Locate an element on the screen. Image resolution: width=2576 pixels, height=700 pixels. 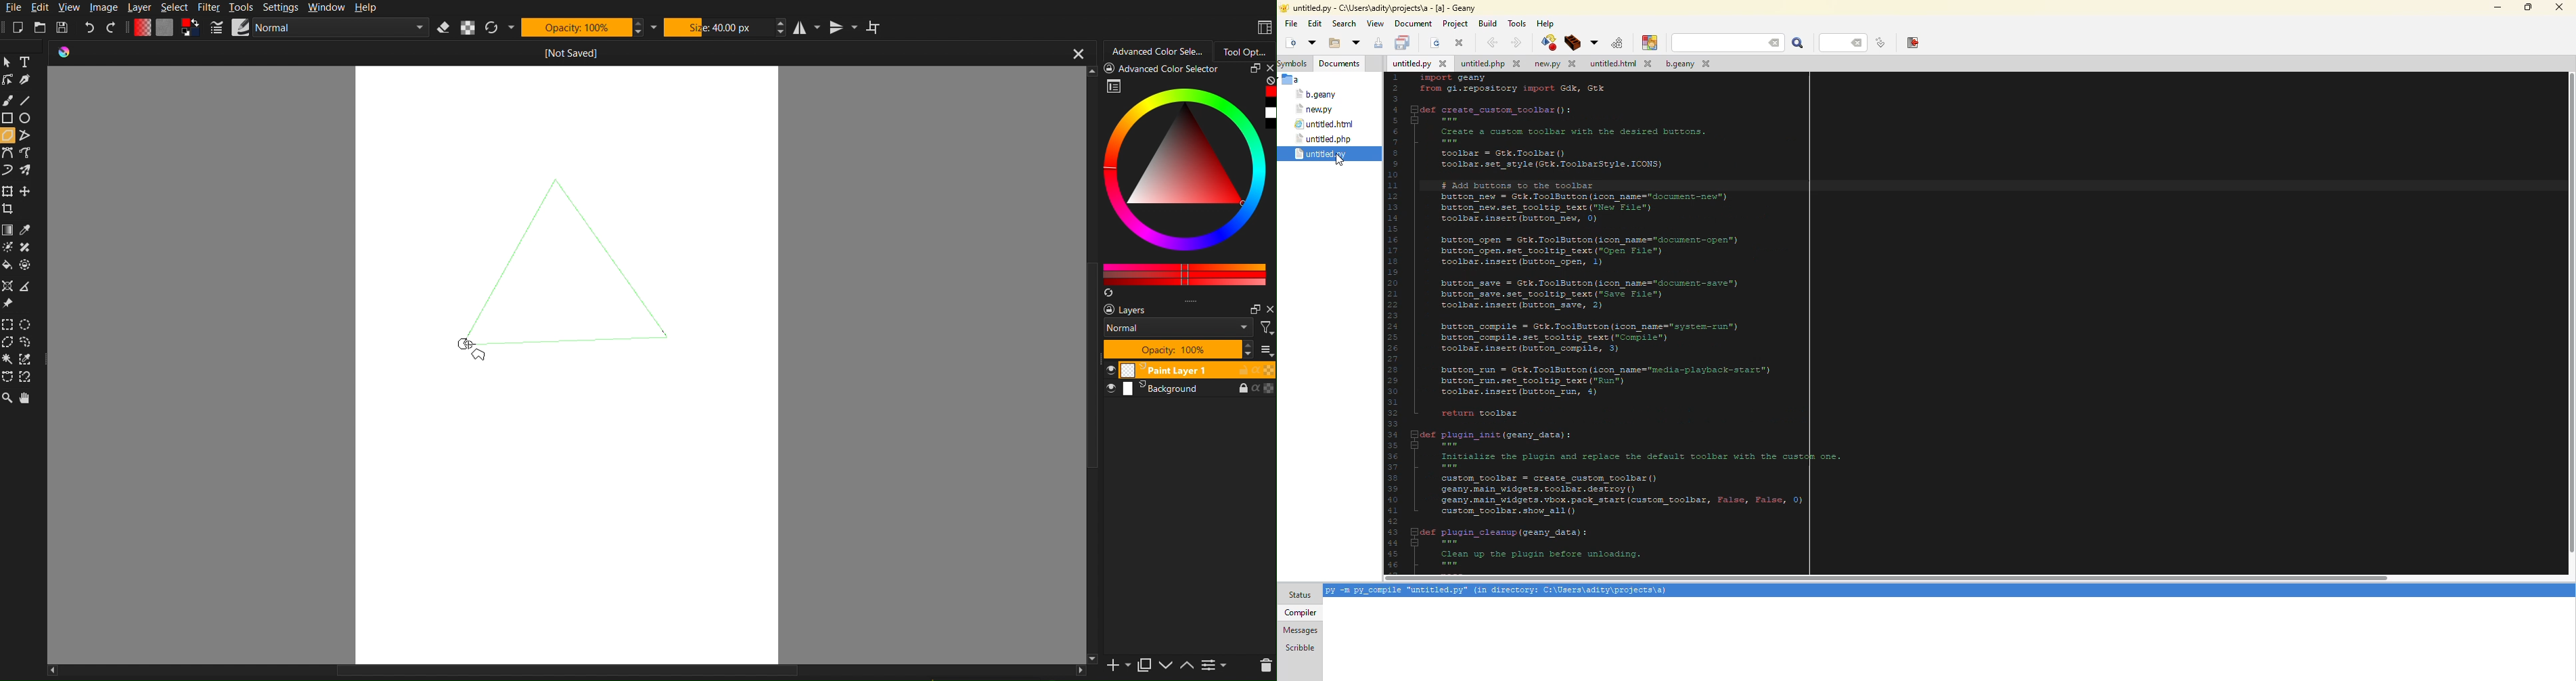
create a list of colors from the image is located at coordinates (1110, 294).